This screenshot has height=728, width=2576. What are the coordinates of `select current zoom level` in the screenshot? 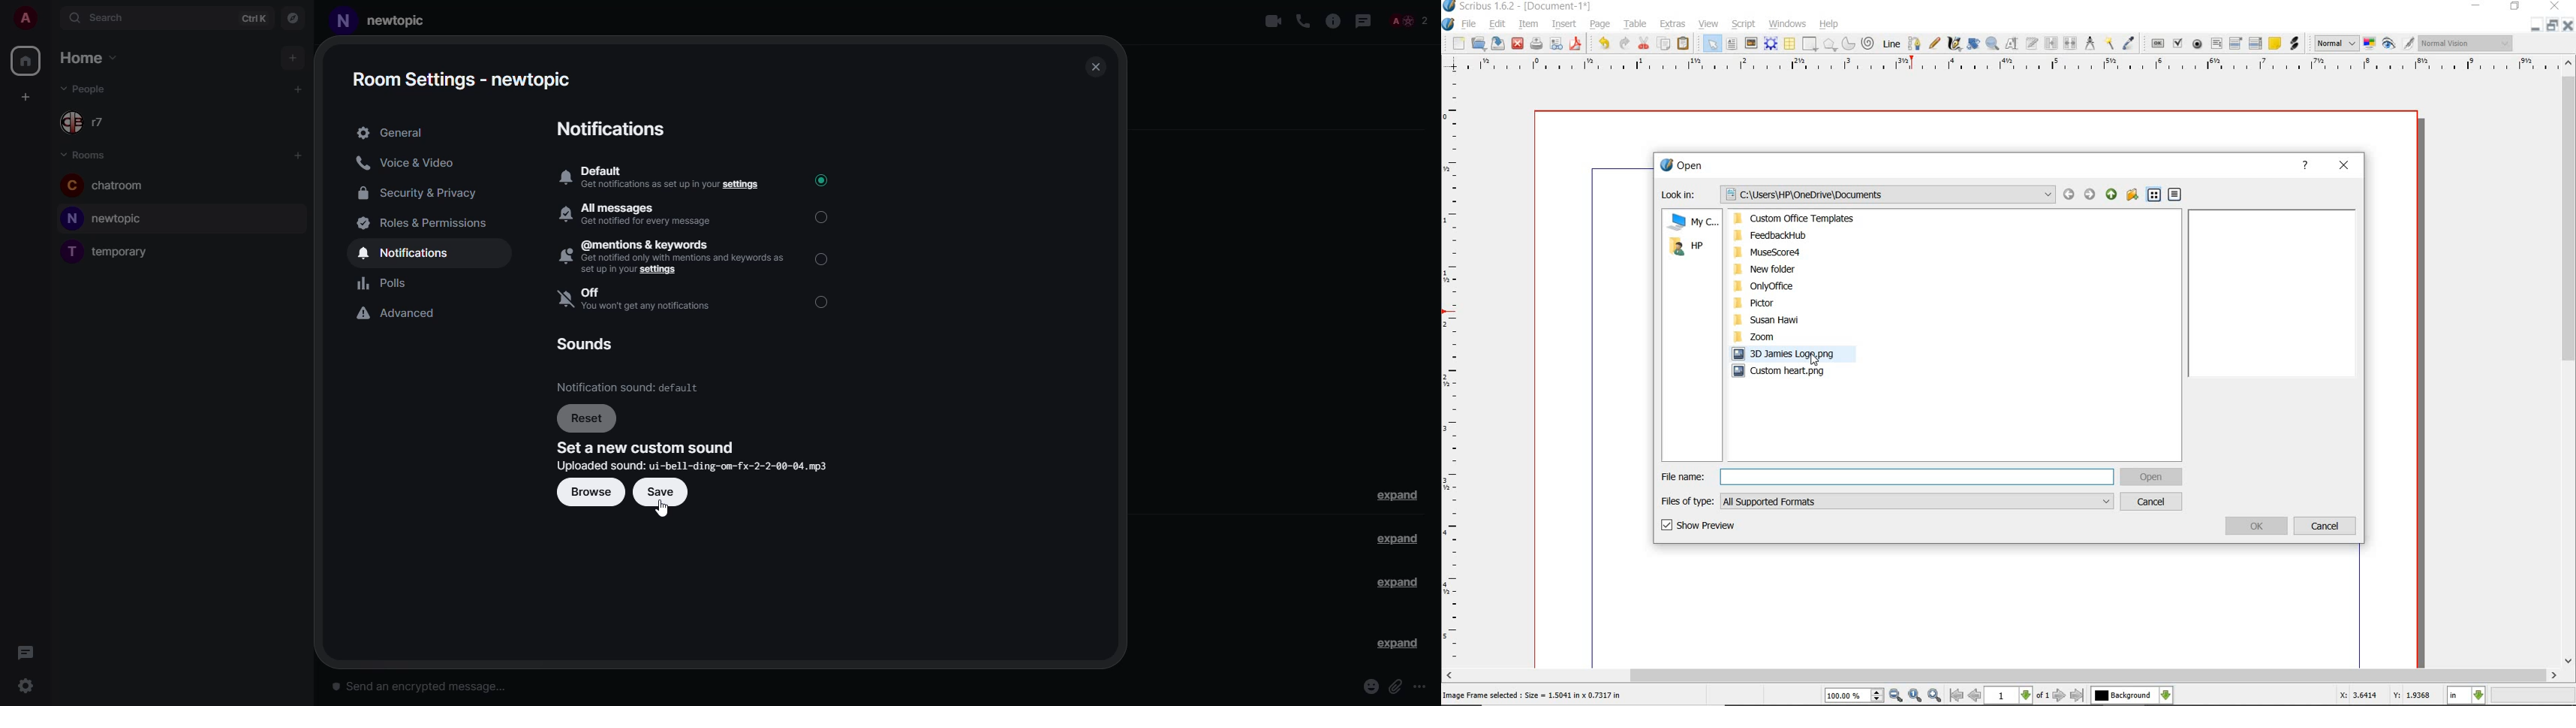 It's located at (1854, 697).